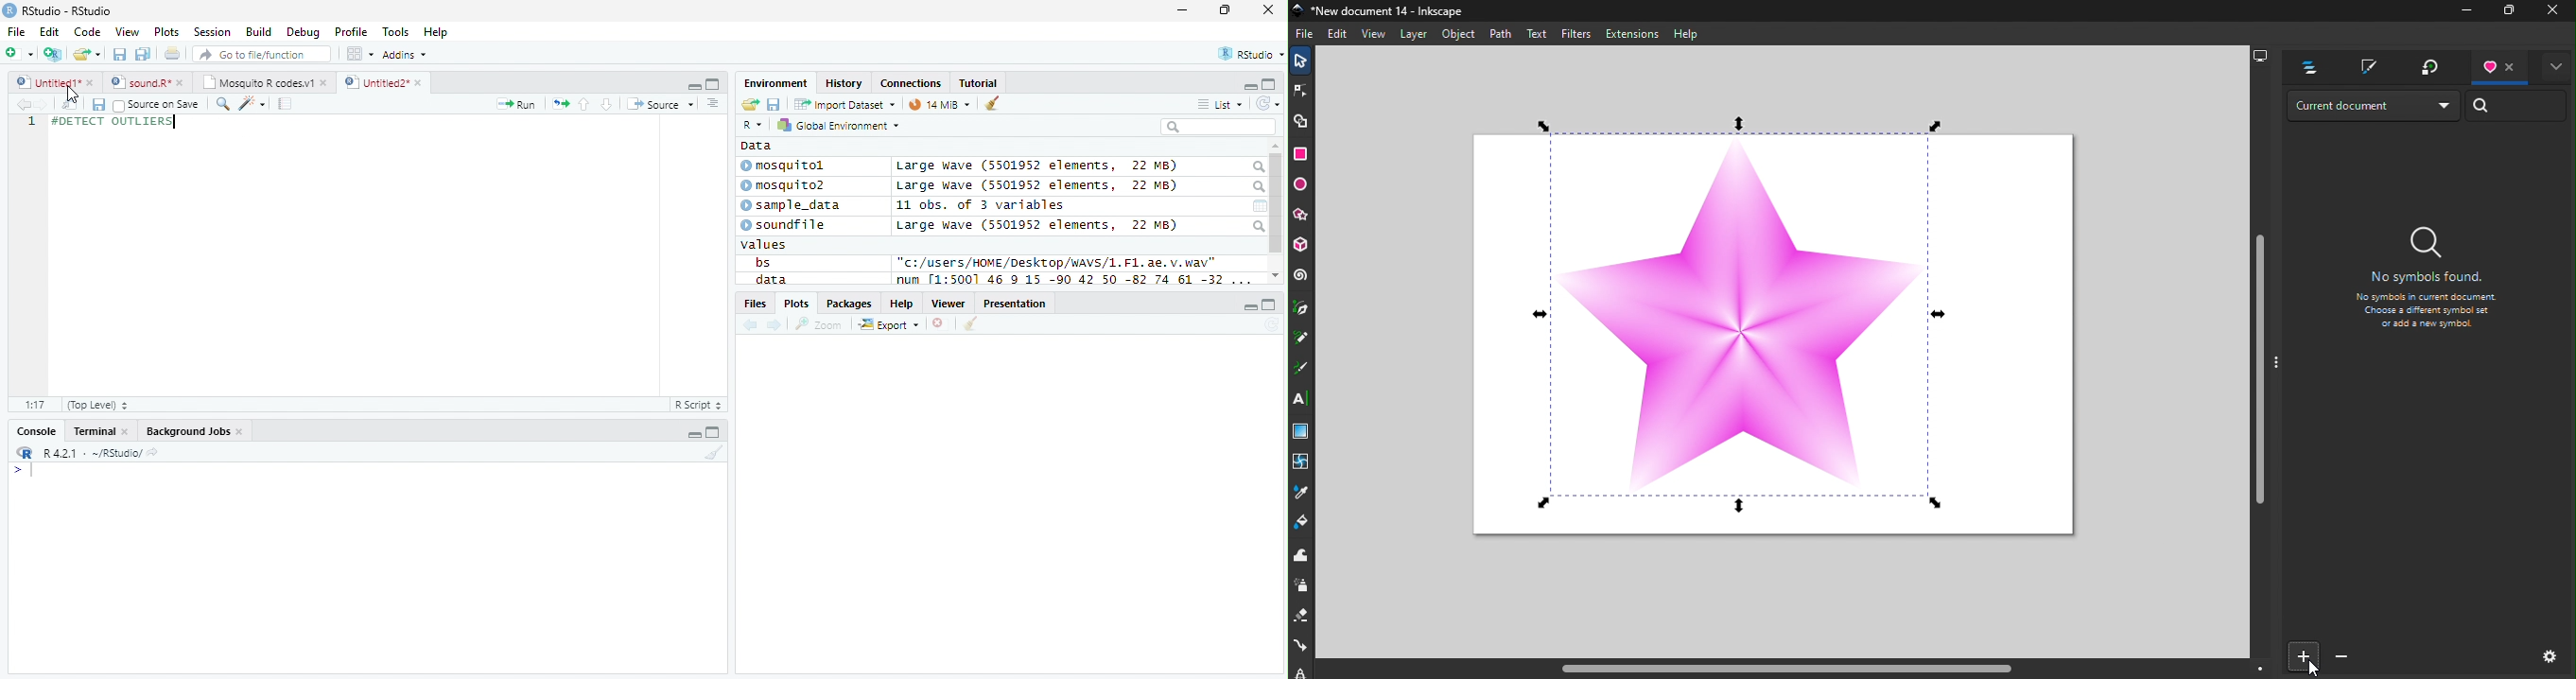  What do you see at coordinates (992, 102) in the screenshot?
I see `clear console` at bounding box center [992, 102].